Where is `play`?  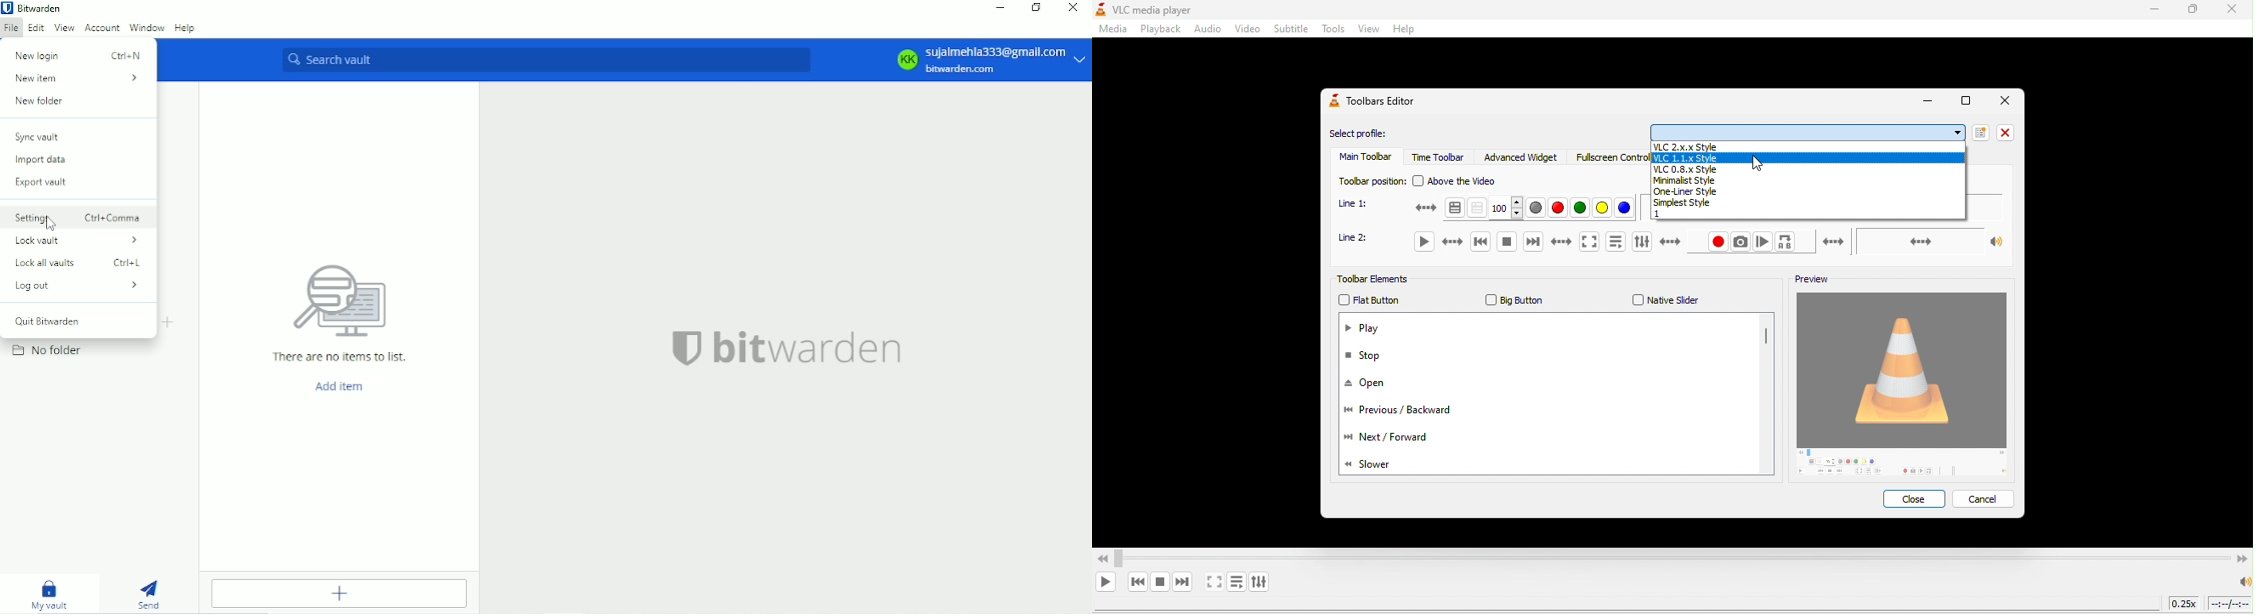
play is located at coordinates (1108, 583).